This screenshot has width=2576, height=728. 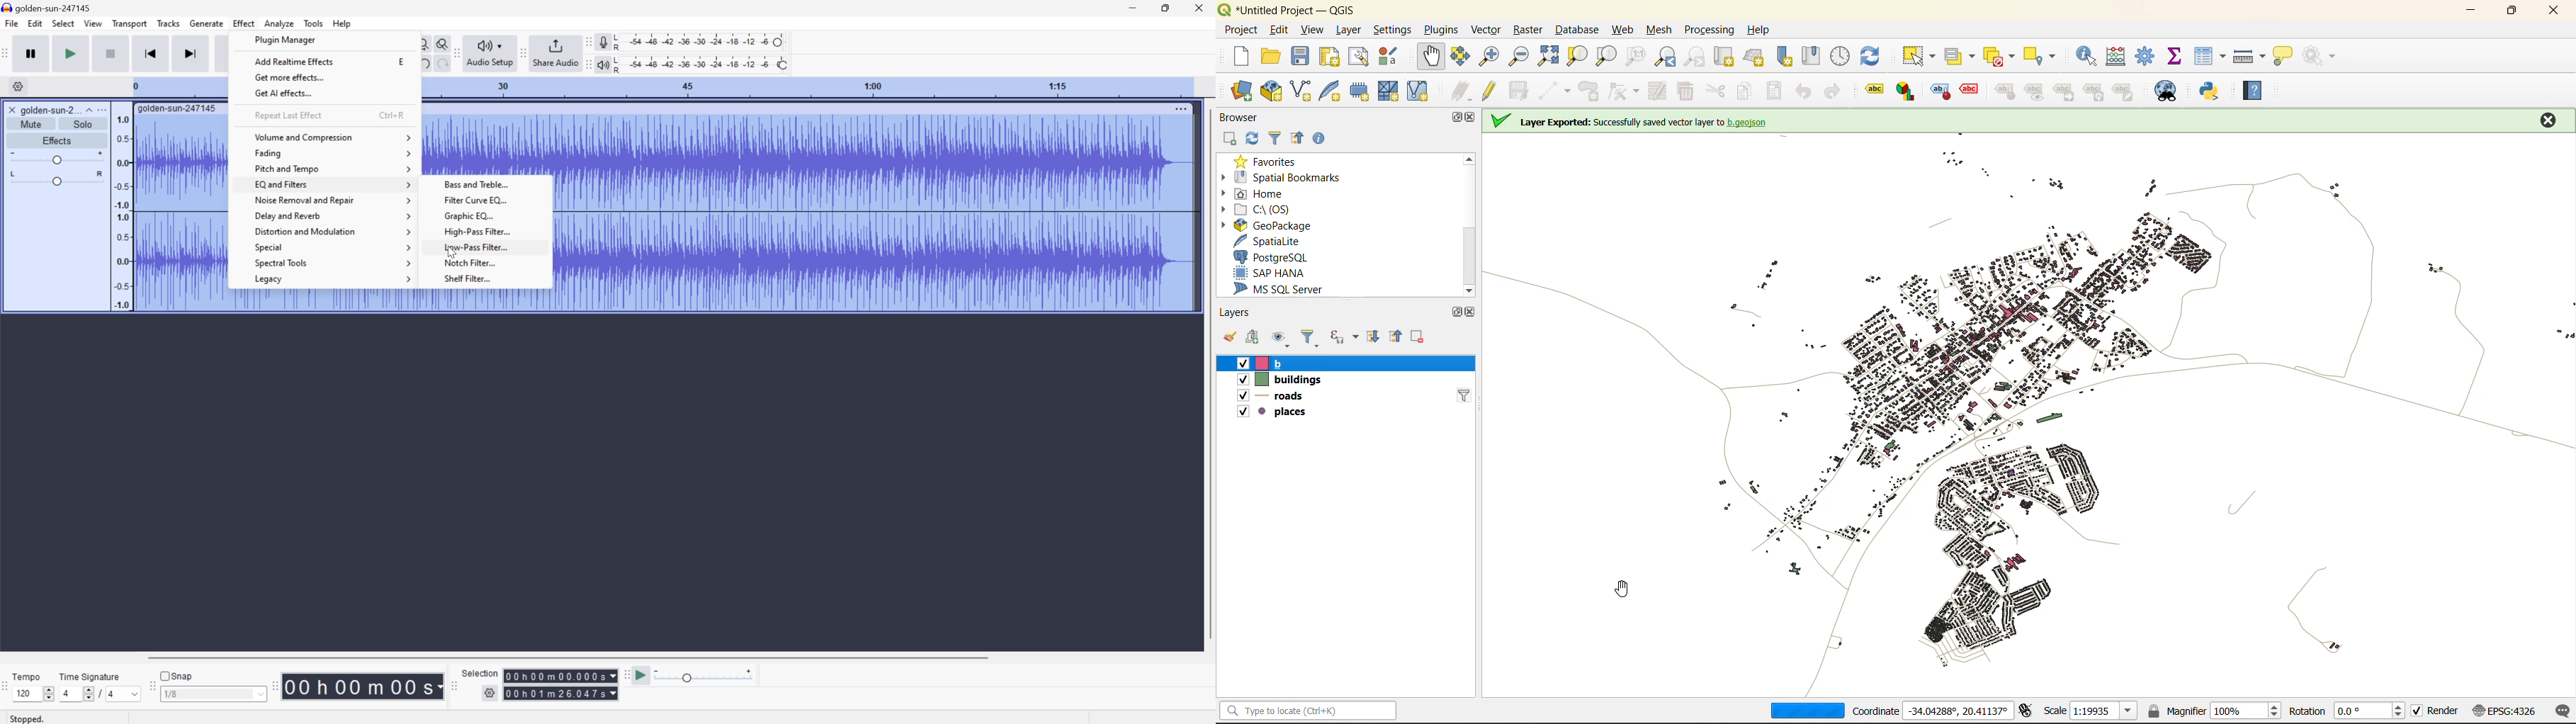 I want to click on show layout, so click(x=1360, y=57).